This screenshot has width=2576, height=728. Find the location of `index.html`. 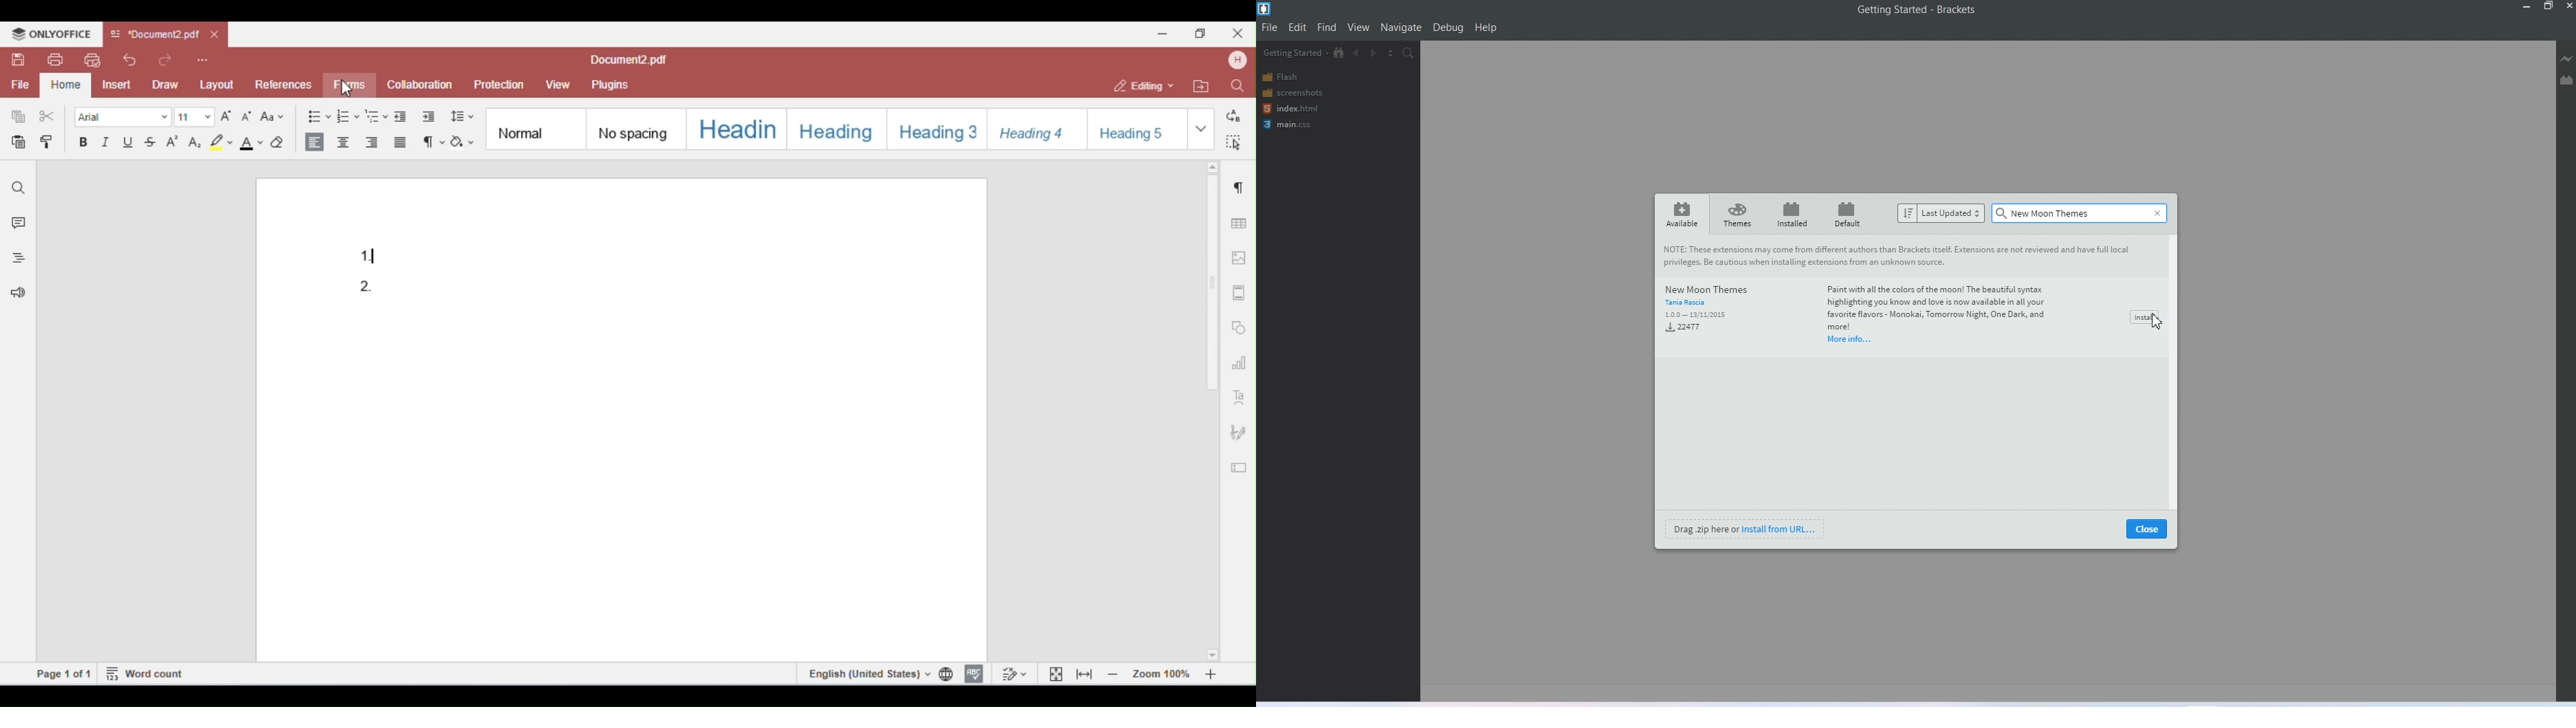

index.html is located at coordinates (1289, 109).